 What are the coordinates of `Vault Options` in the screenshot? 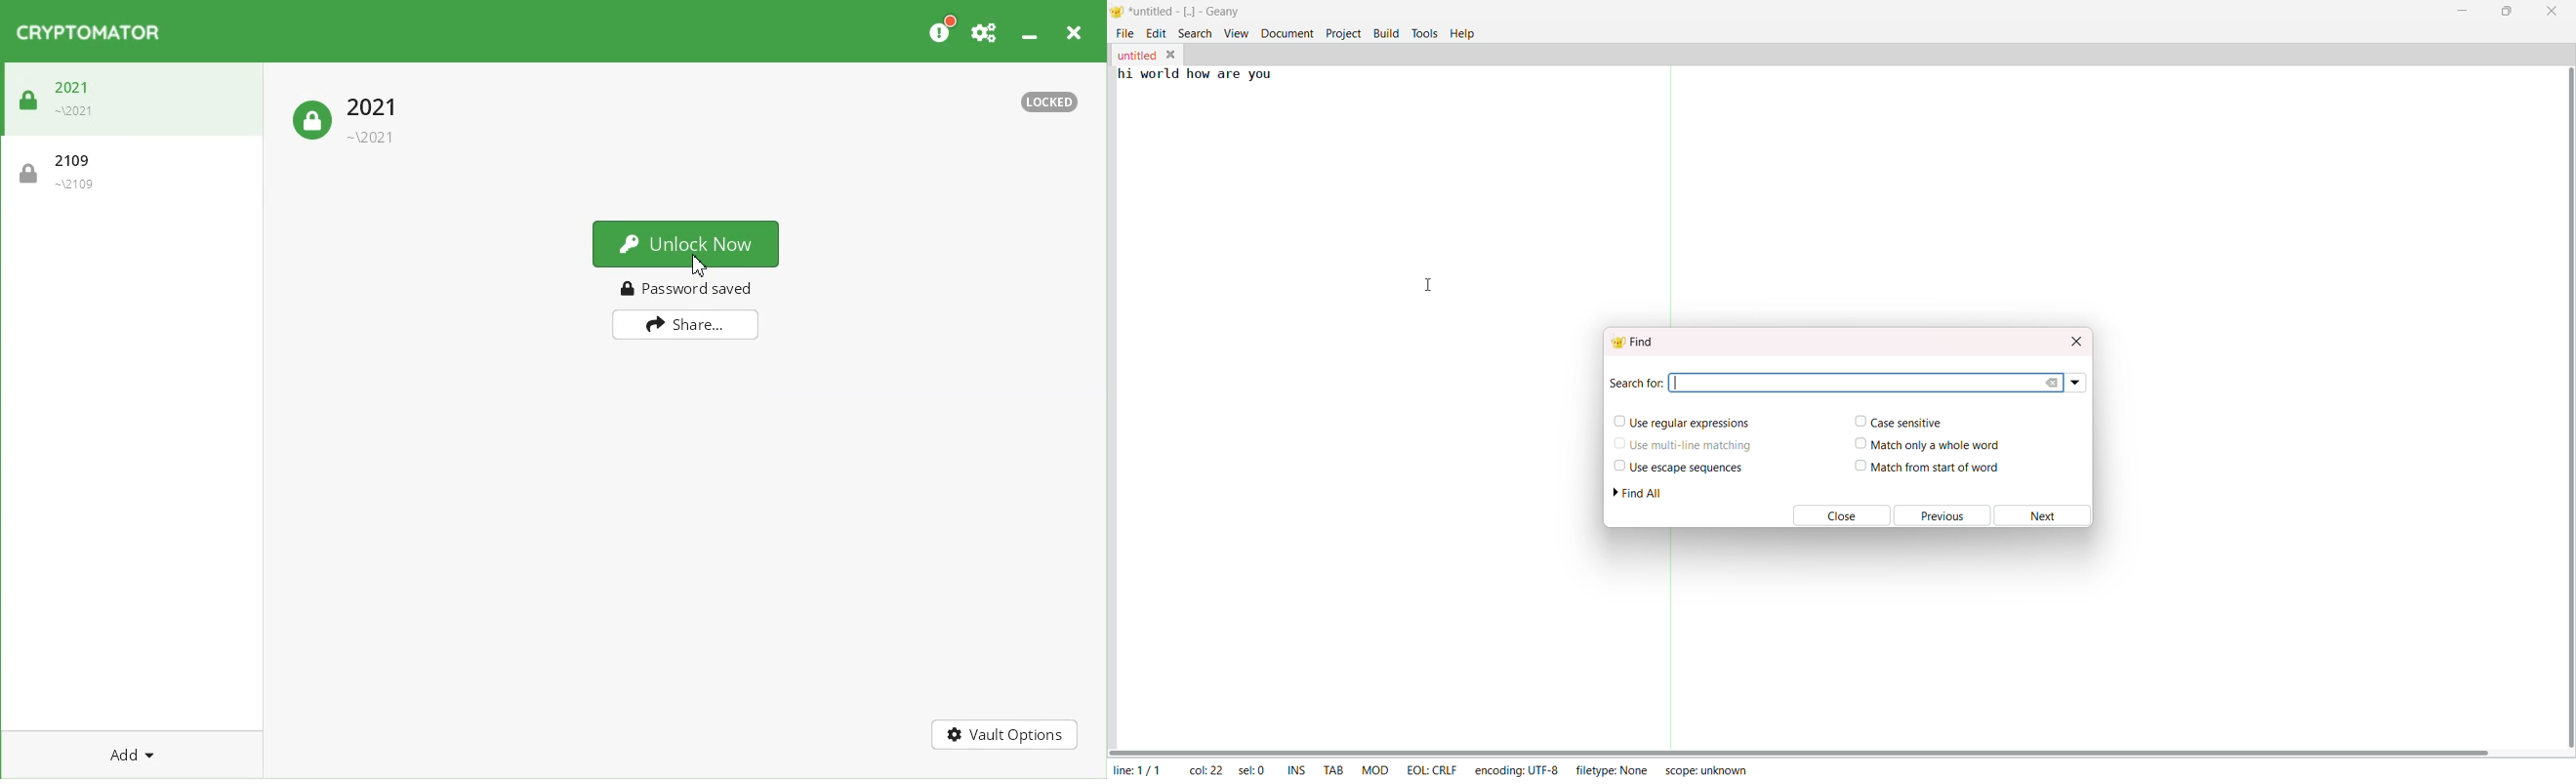 It's located at (1005, 733).